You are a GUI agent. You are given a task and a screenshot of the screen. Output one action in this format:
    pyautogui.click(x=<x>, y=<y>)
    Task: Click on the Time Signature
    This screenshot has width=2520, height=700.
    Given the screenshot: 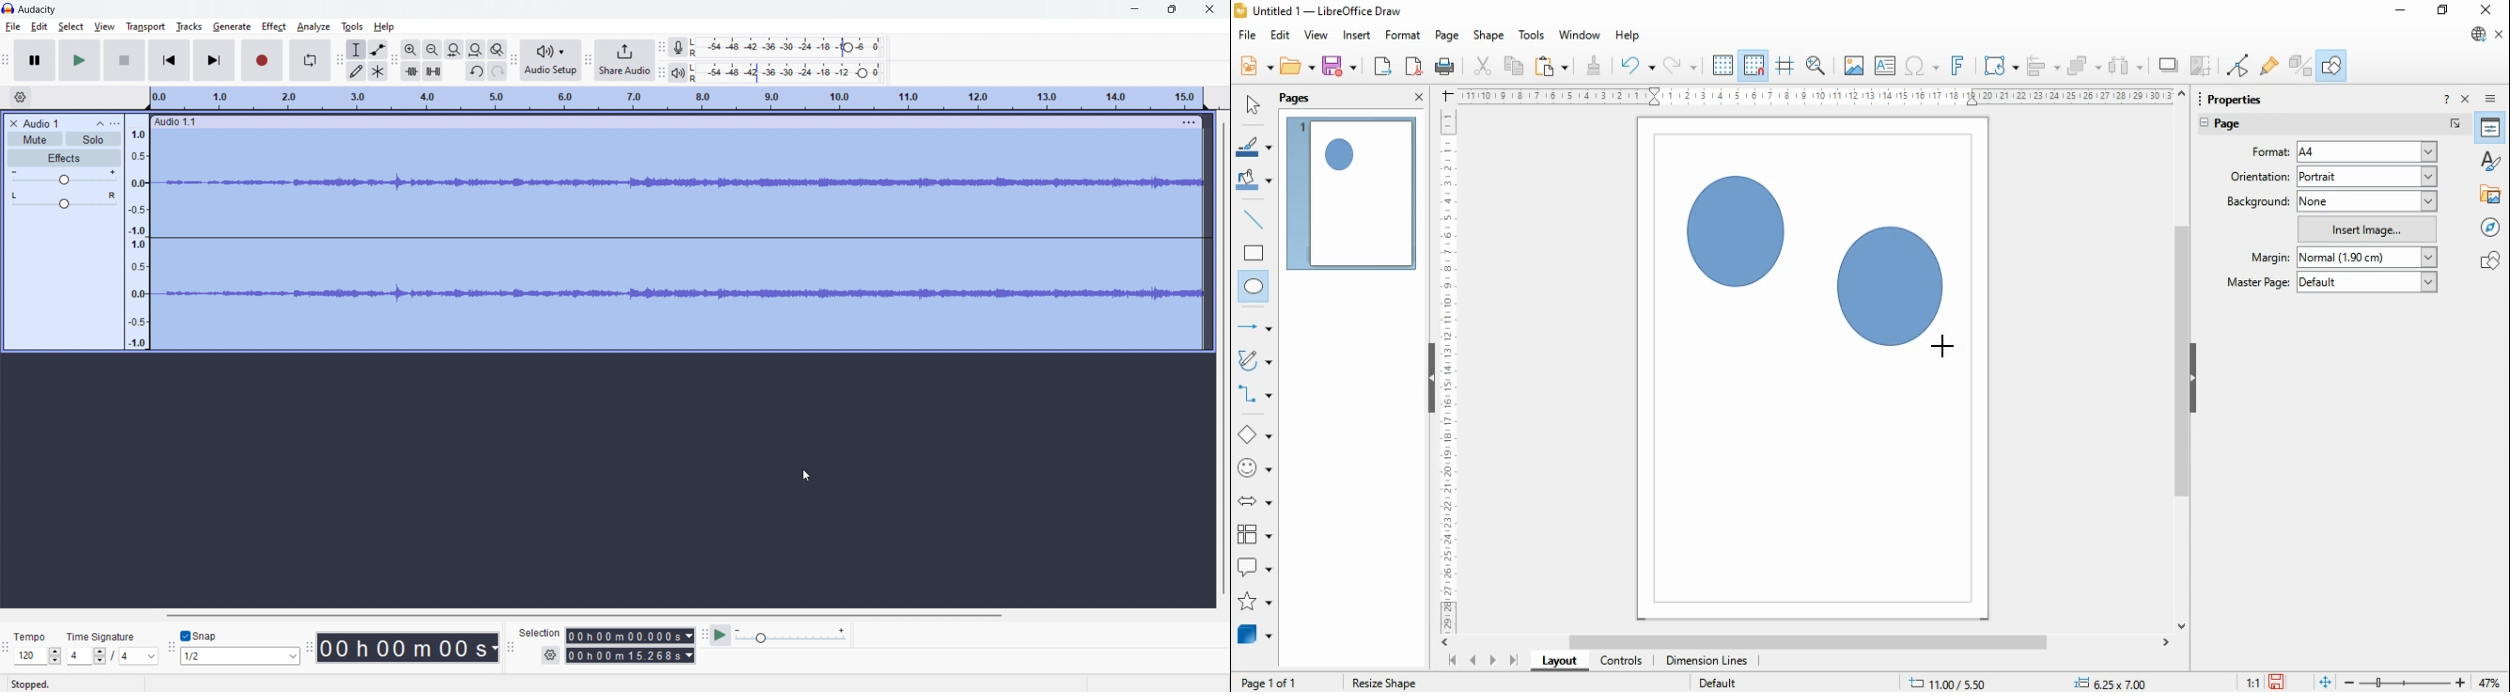 What is the action you would take?
    pyautogui.click(x=102, y=634)
    